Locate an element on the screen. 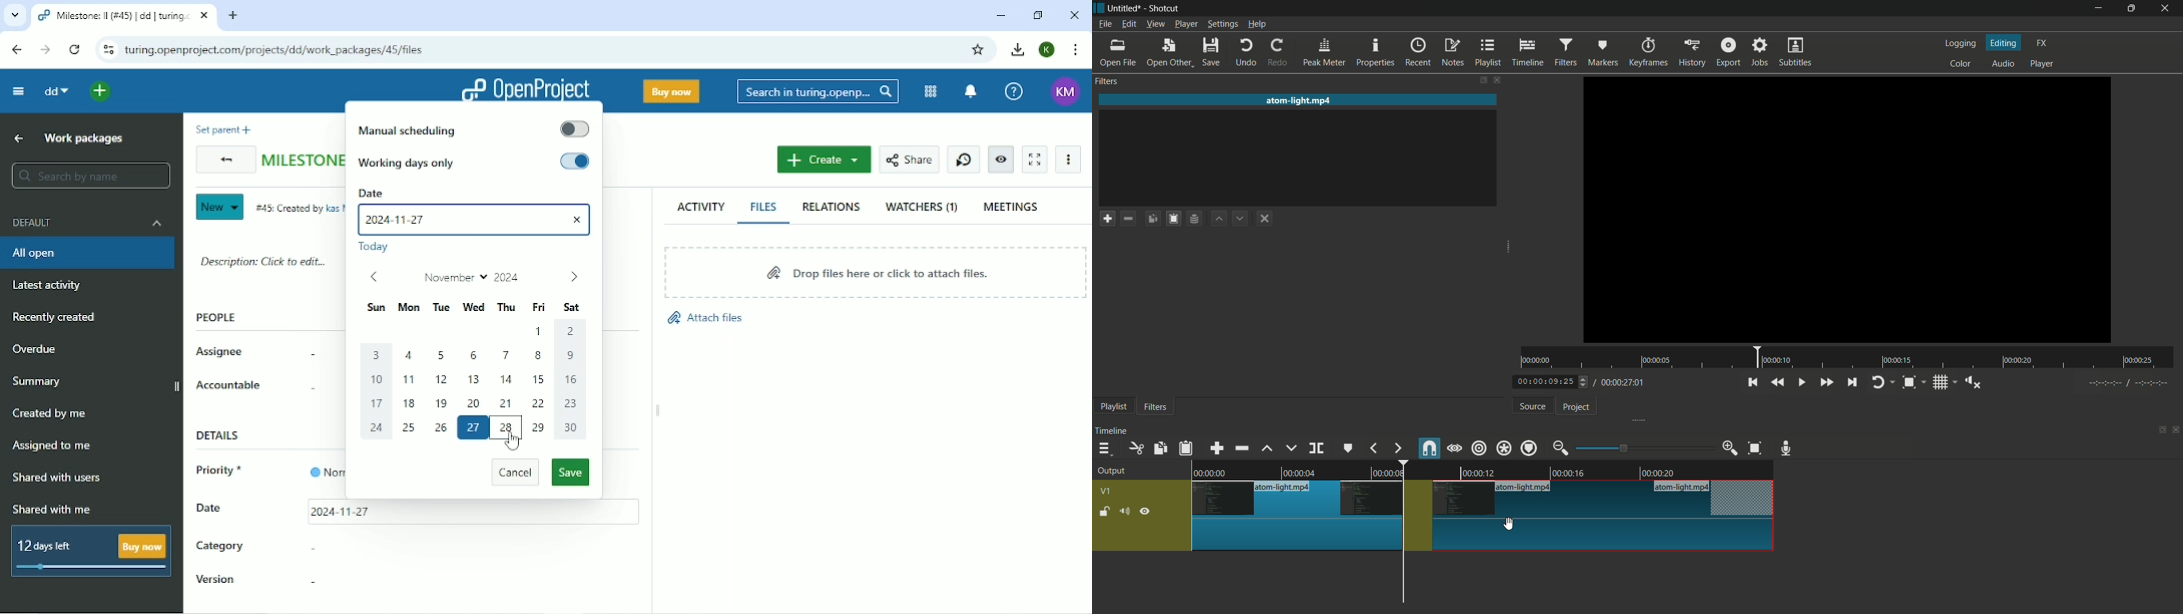 Image resolution: width=2184 pixels, height=616 pixels. Unwatch work package is located at coordinates (1000, 160).